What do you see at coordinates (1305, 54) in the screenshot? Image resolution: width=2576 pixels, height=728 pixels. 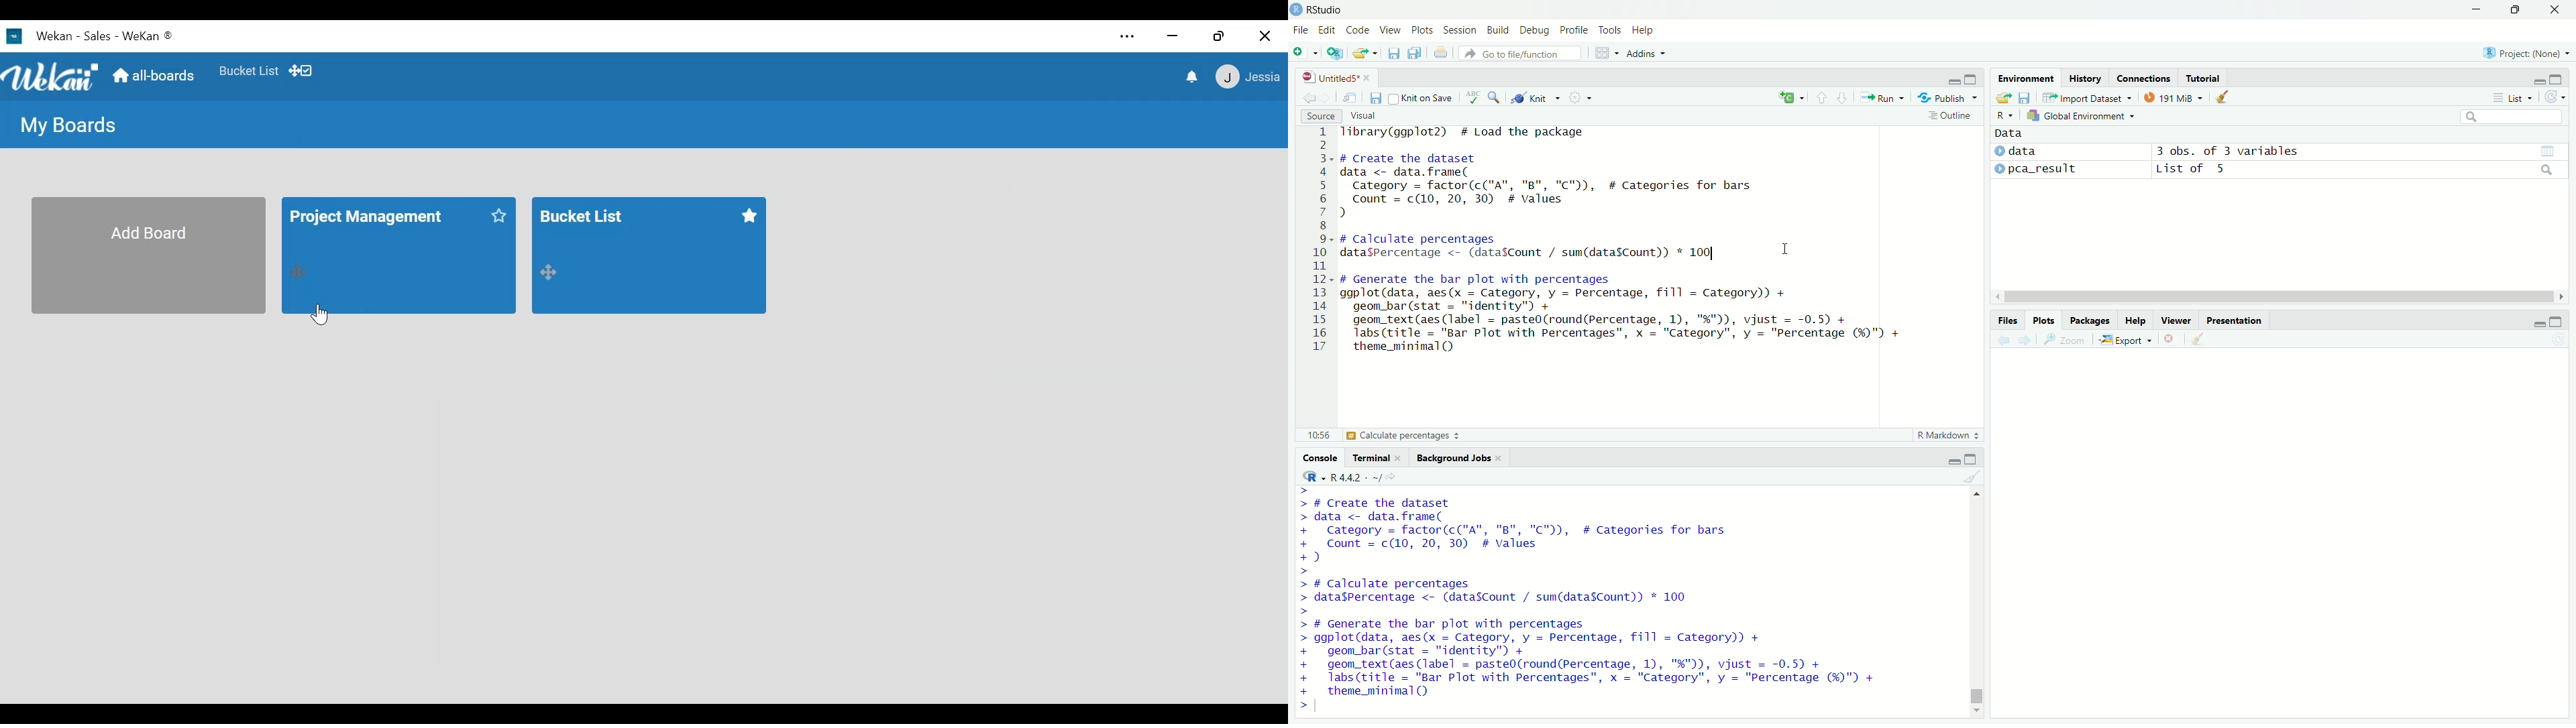 I see `new file` at bounding box center [1305, 54].